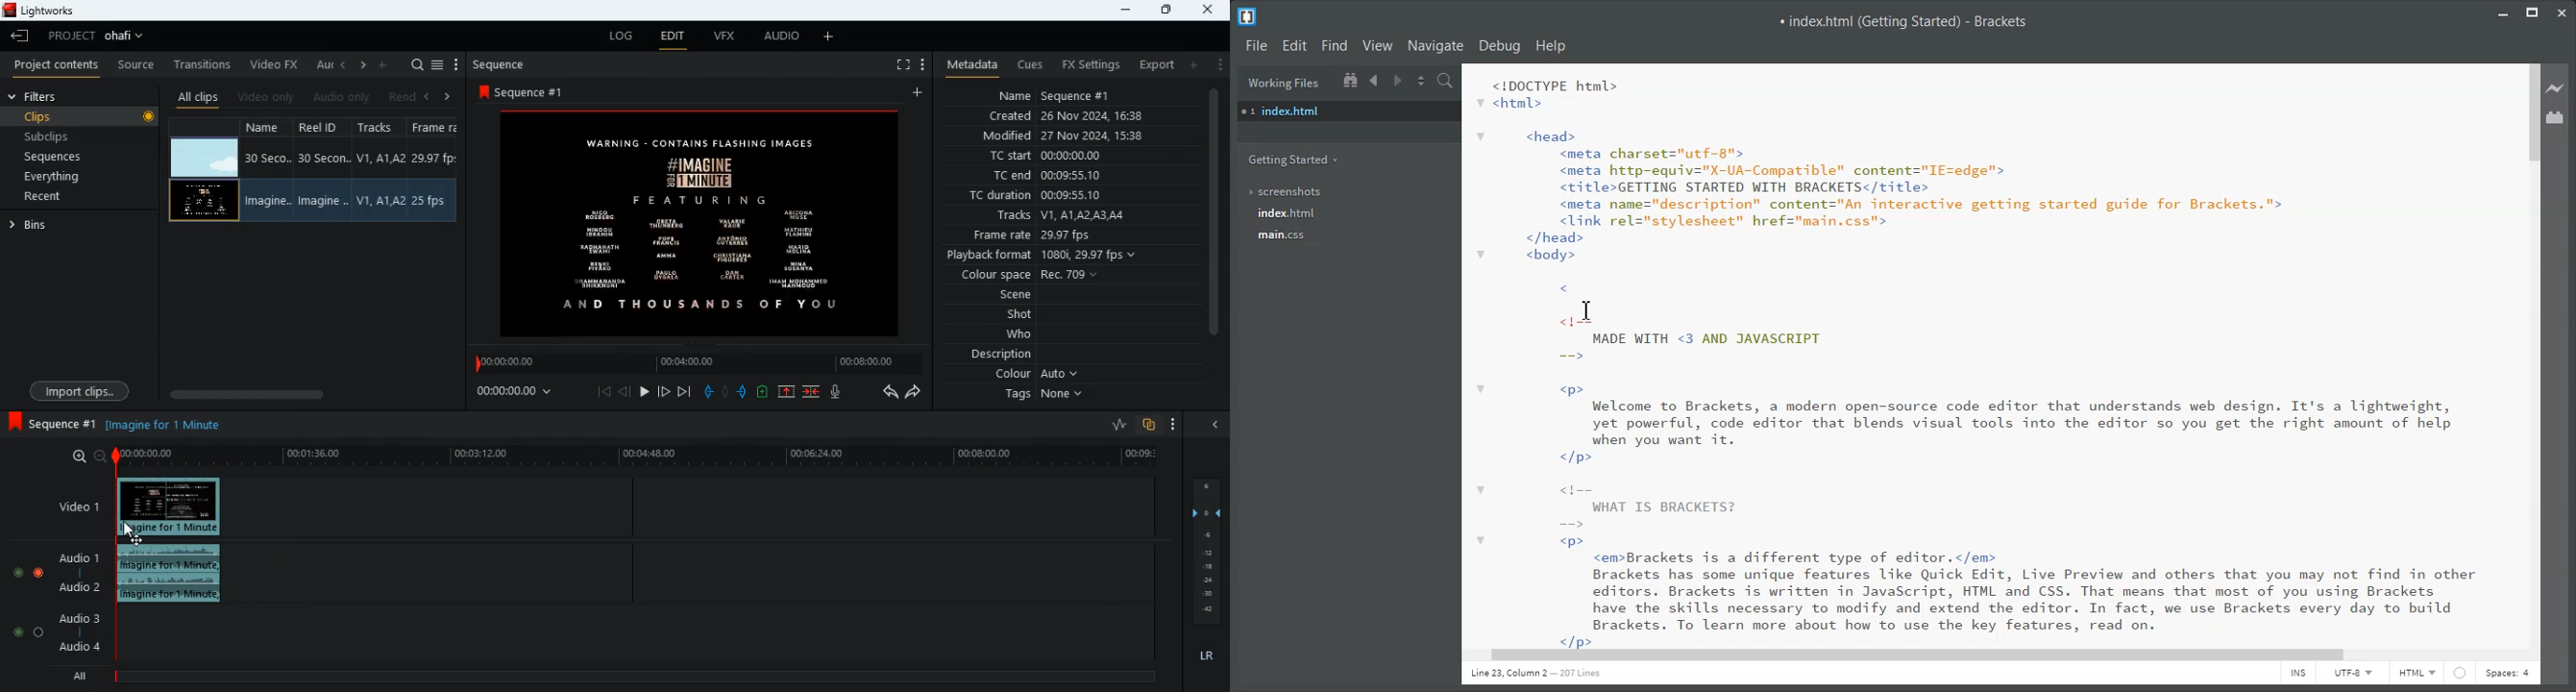 The width and height of the screenshot is (2576, 700). Describe the element at coordinates (764, 393) in the screenshot. I see `battery` at that location.